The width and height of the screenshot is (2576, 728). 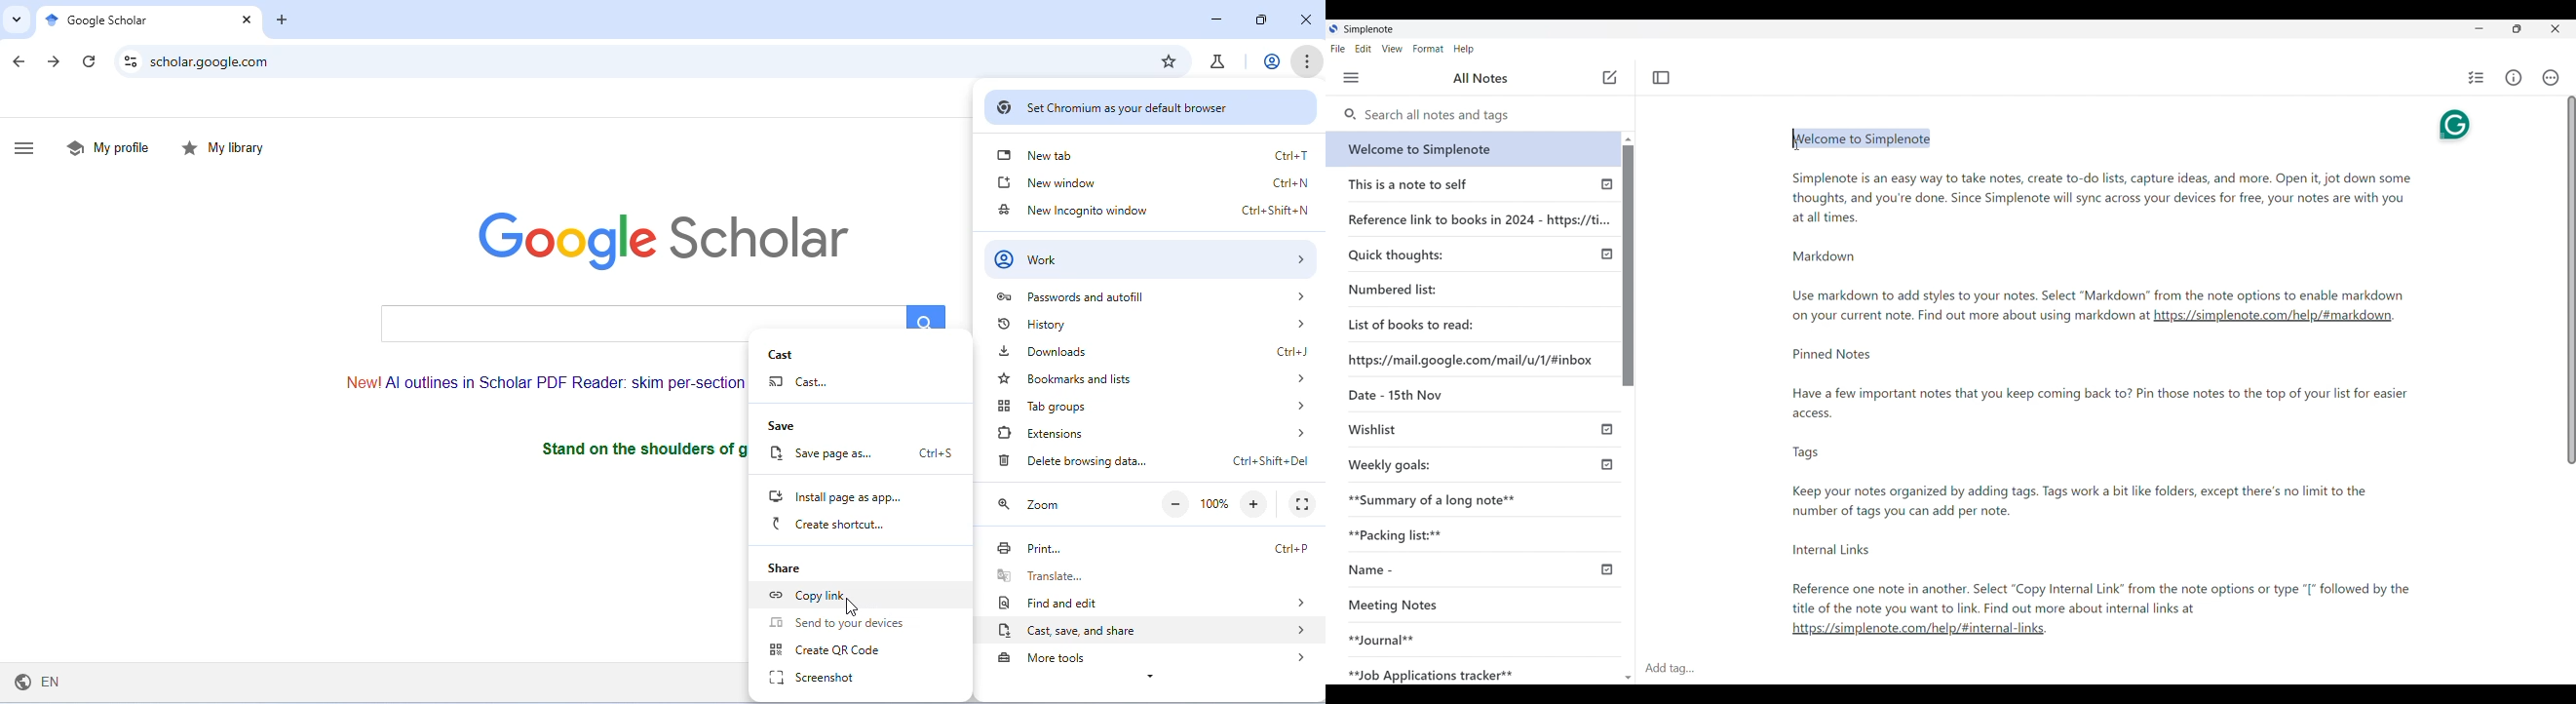 I want to click on Quick thoughts, so click(x=1396, y=256).